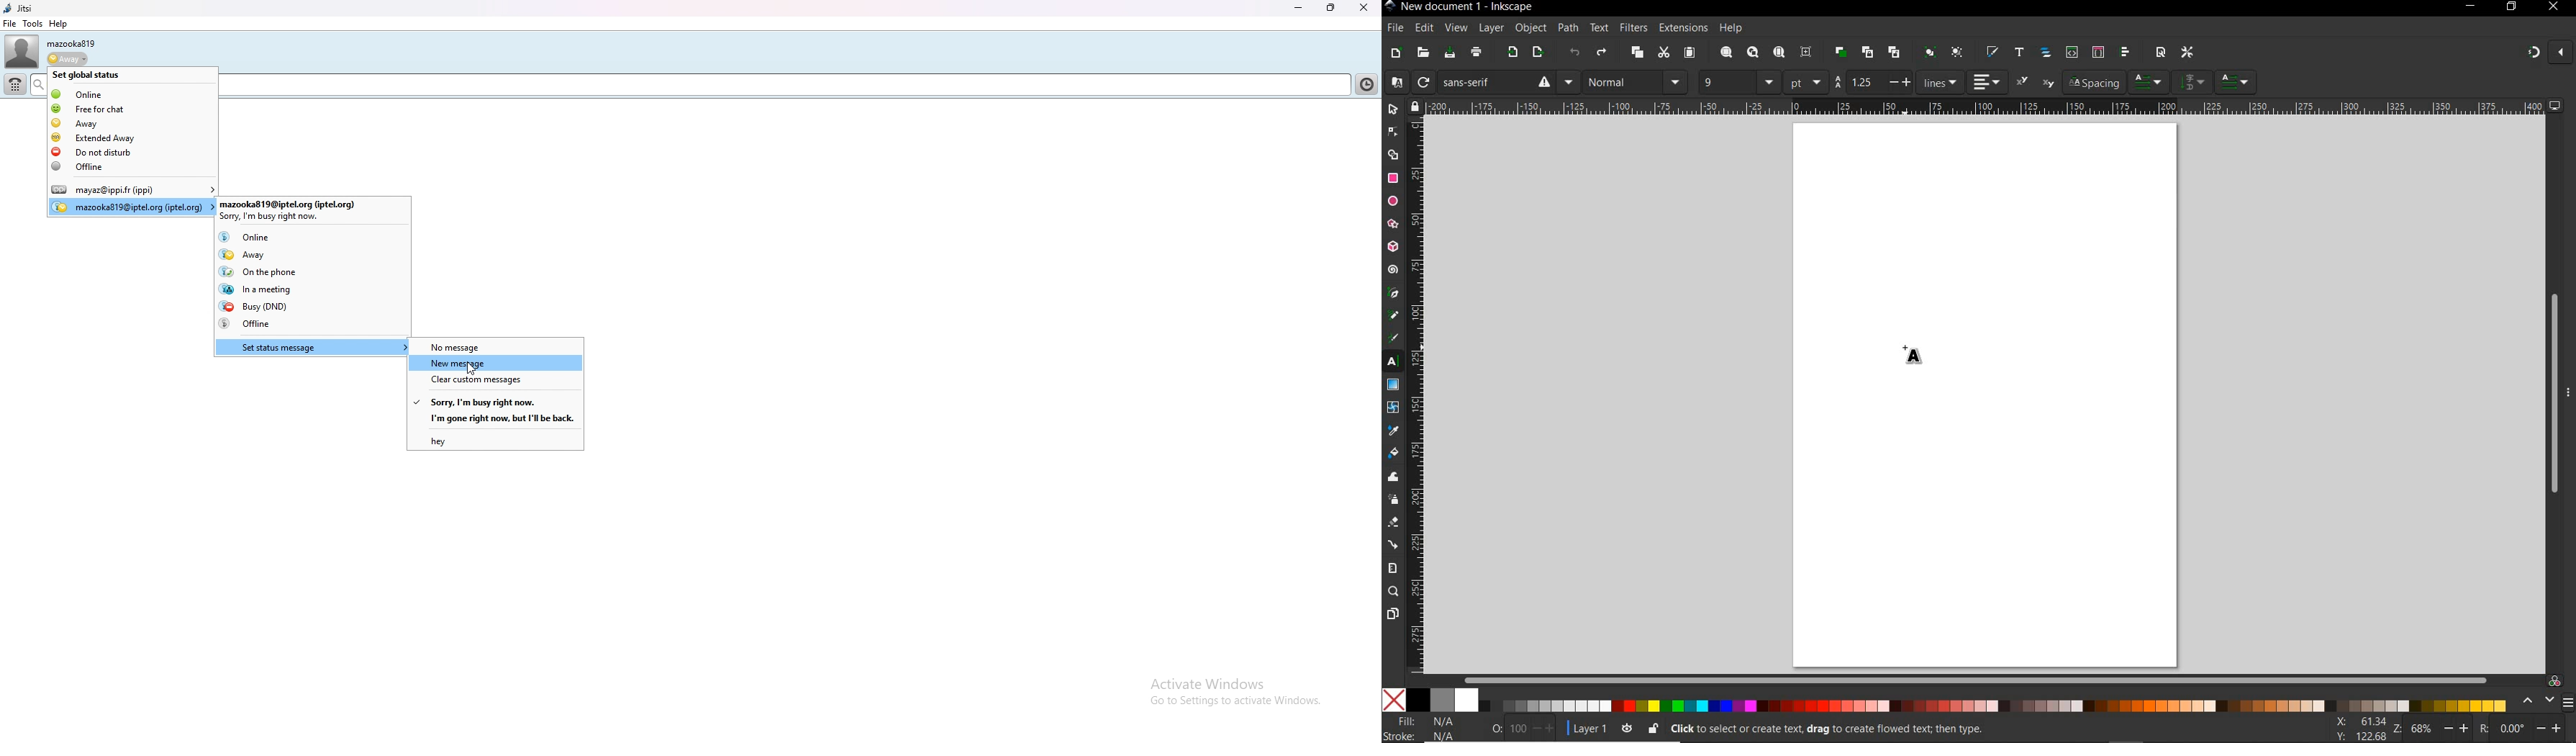 Image resolution: width=2576 pixels, height=756 pixels. Describe the element at coordinates (1575, 55) in the screenshot. I see `undo` at that location.